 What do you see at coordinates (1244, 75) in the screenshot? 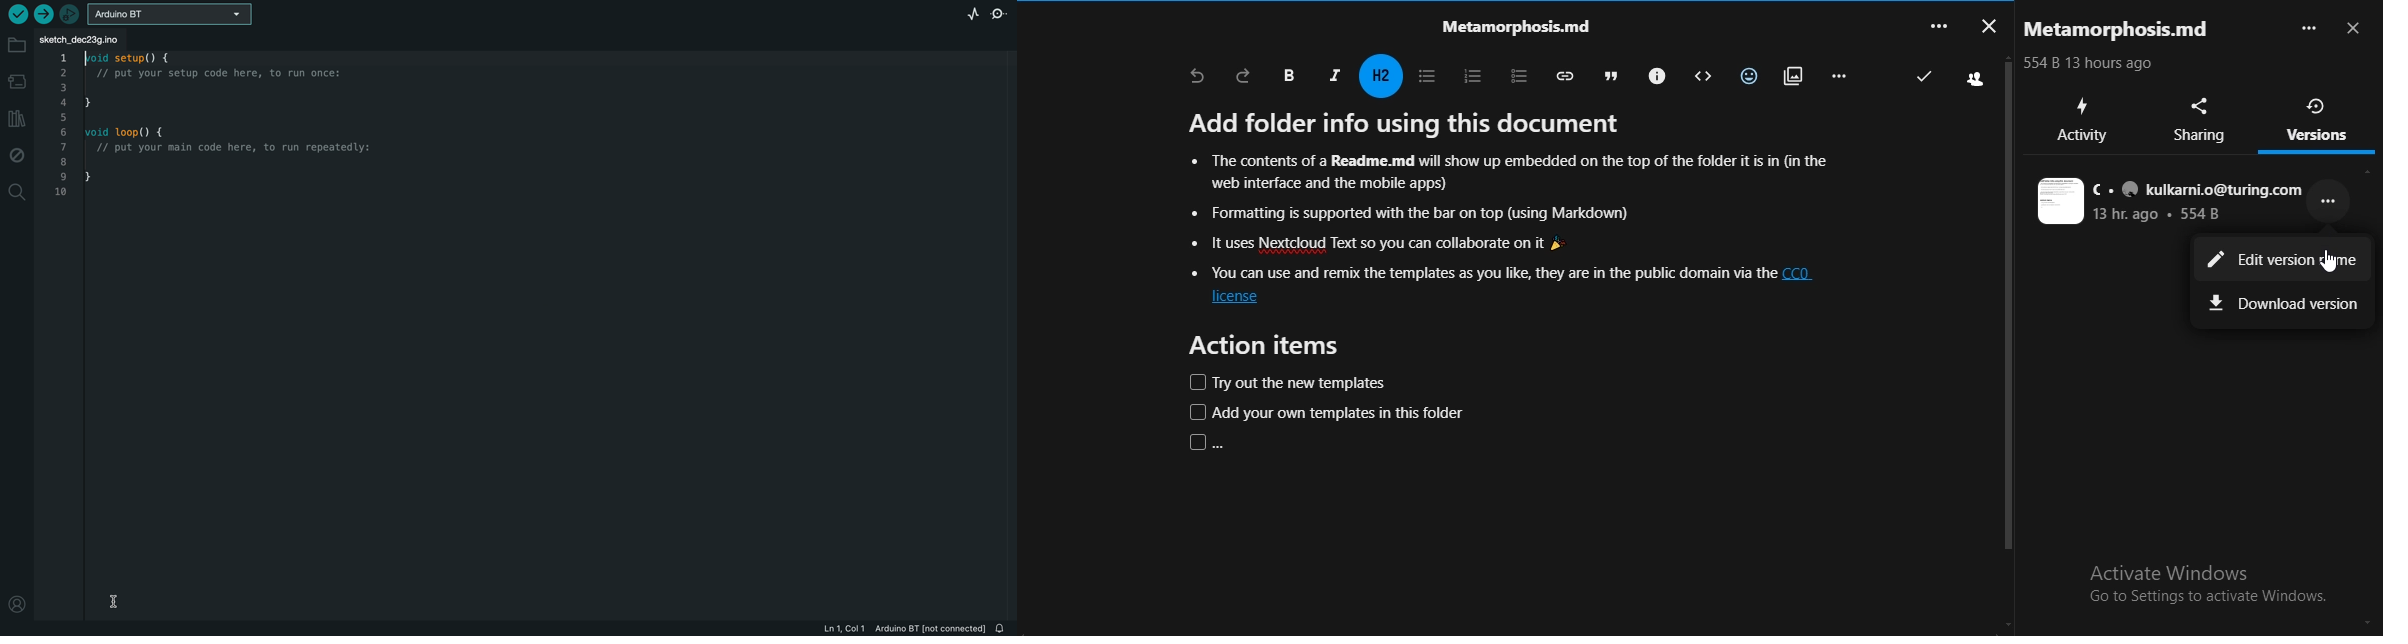
I see `redo` at bounding box center [1244, 75].